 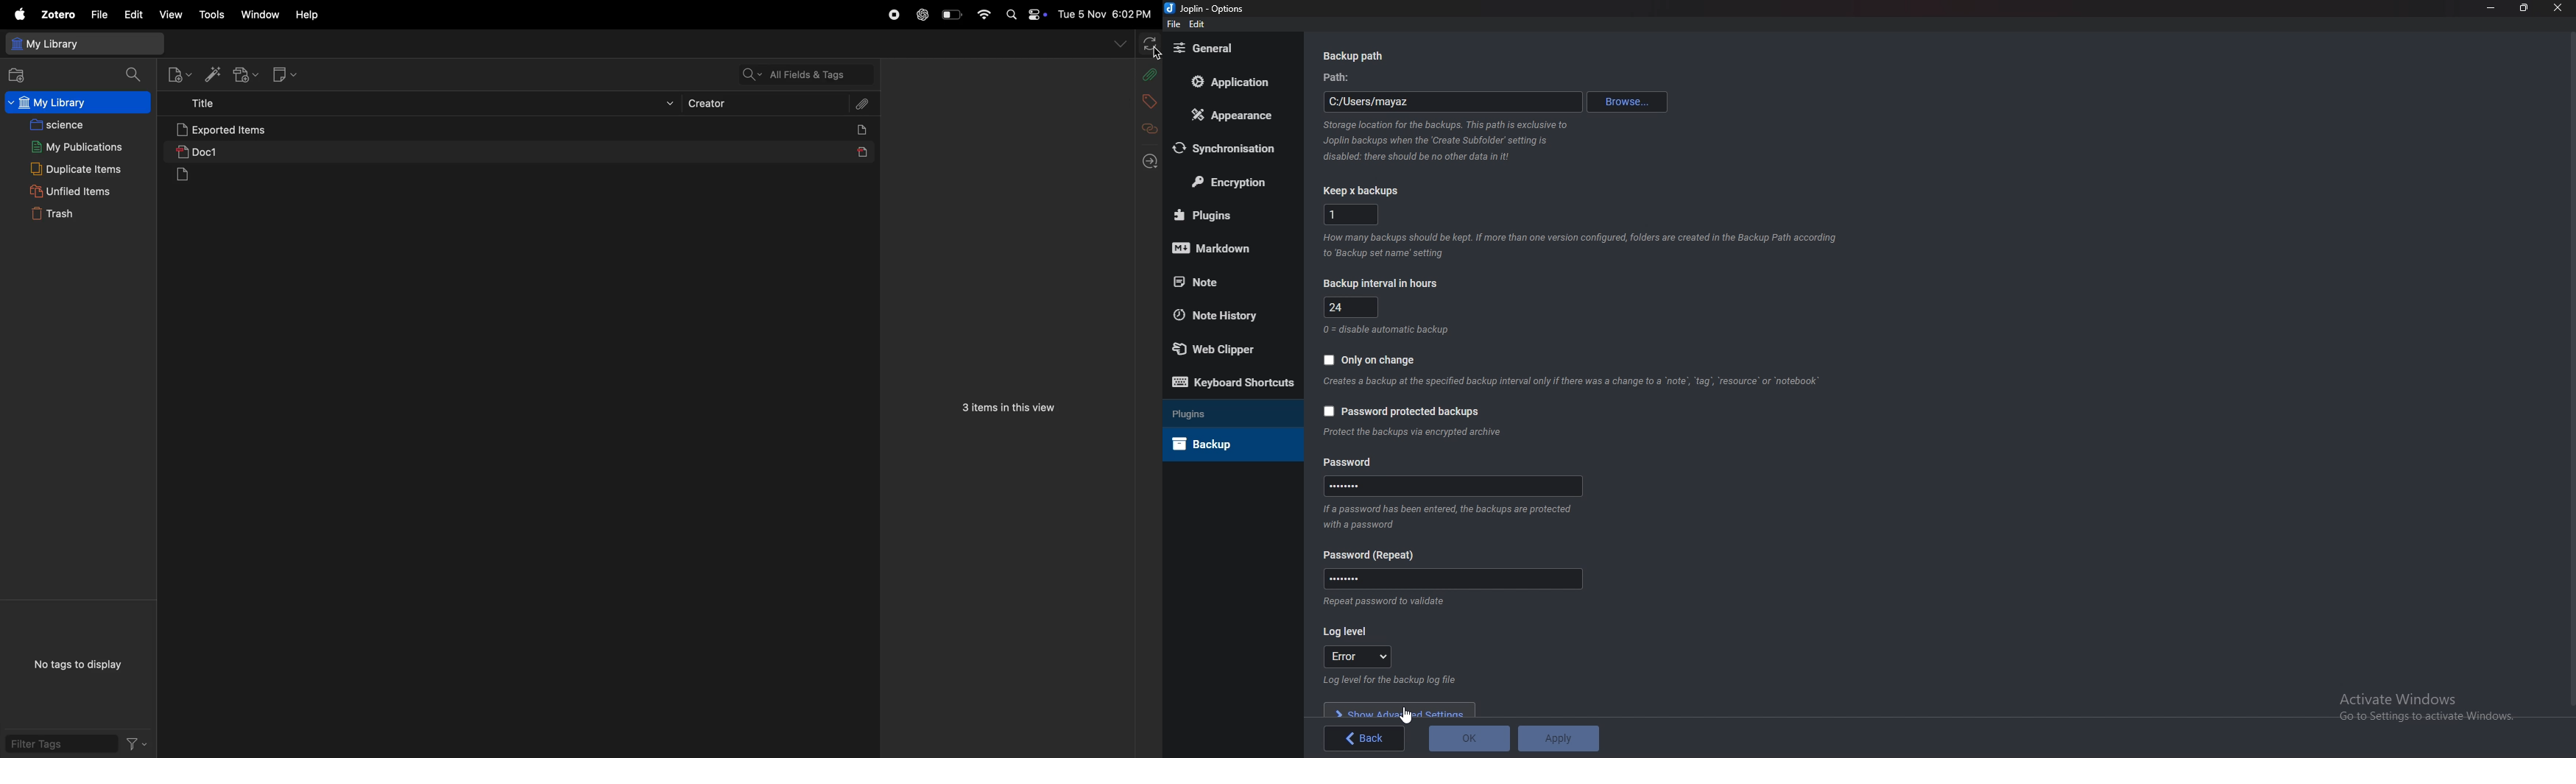 I want to click on cursor, so click(x=1408, y=715).